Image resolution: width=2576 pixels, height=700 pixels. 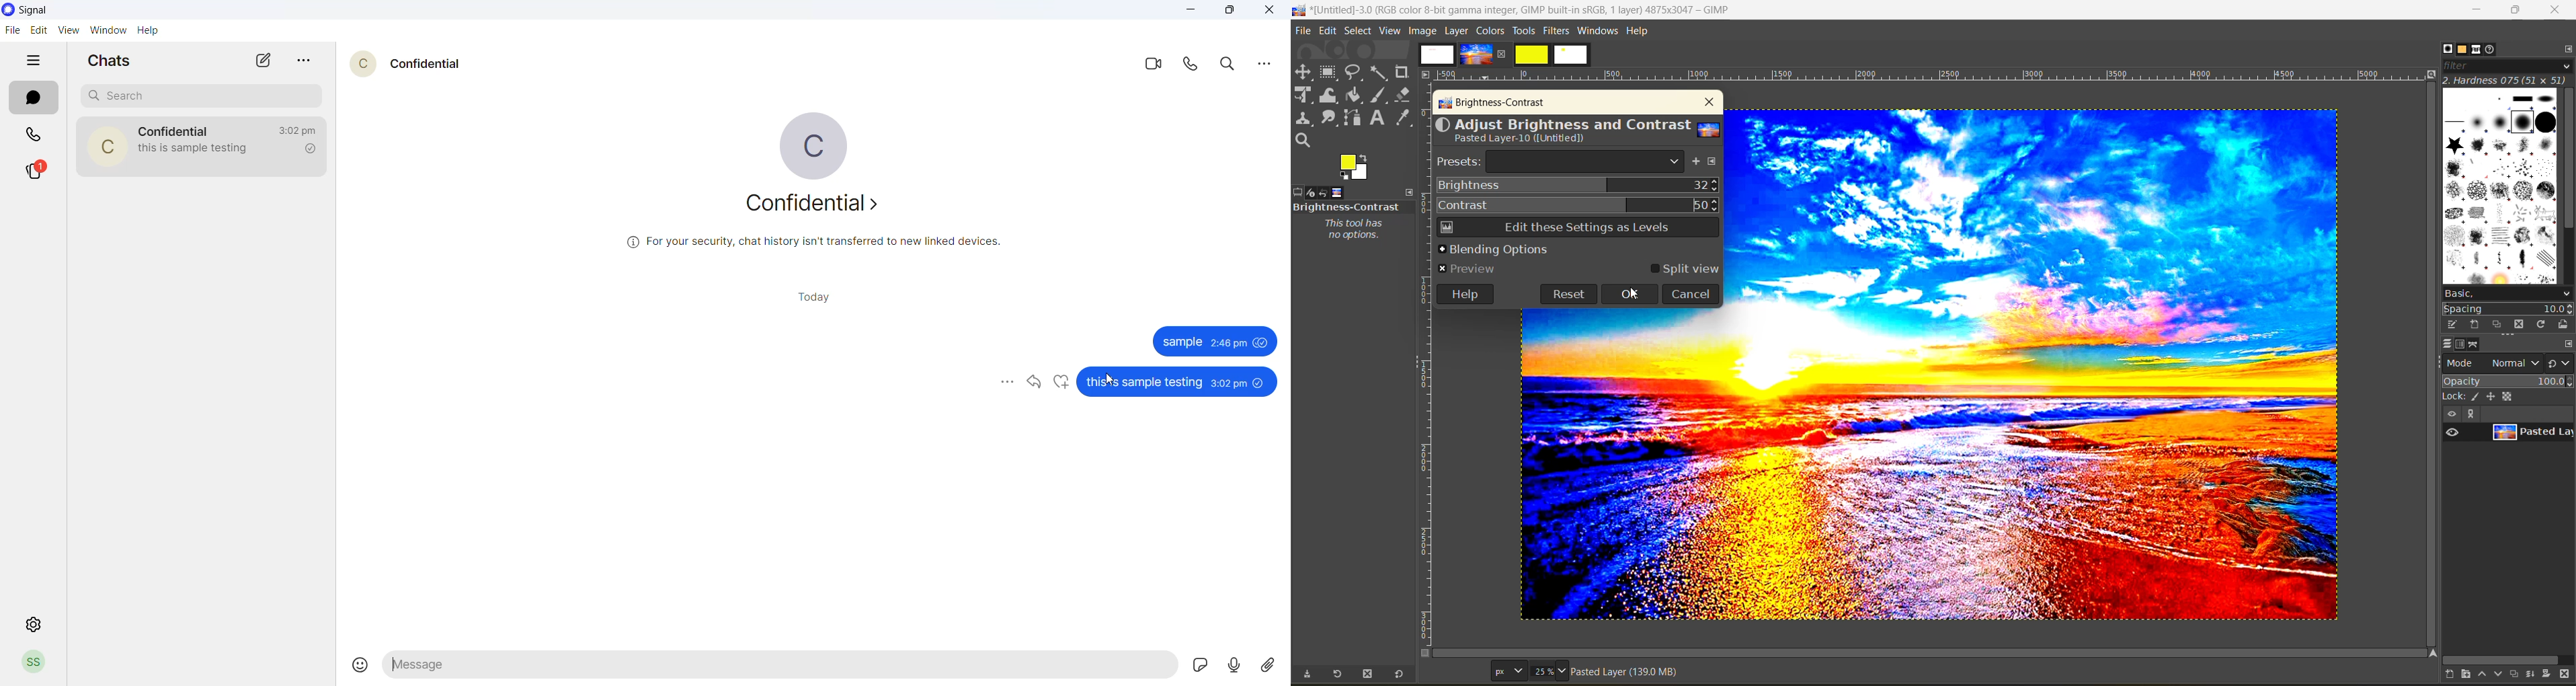 I want to click on contact name, so click(x=175, y=130).